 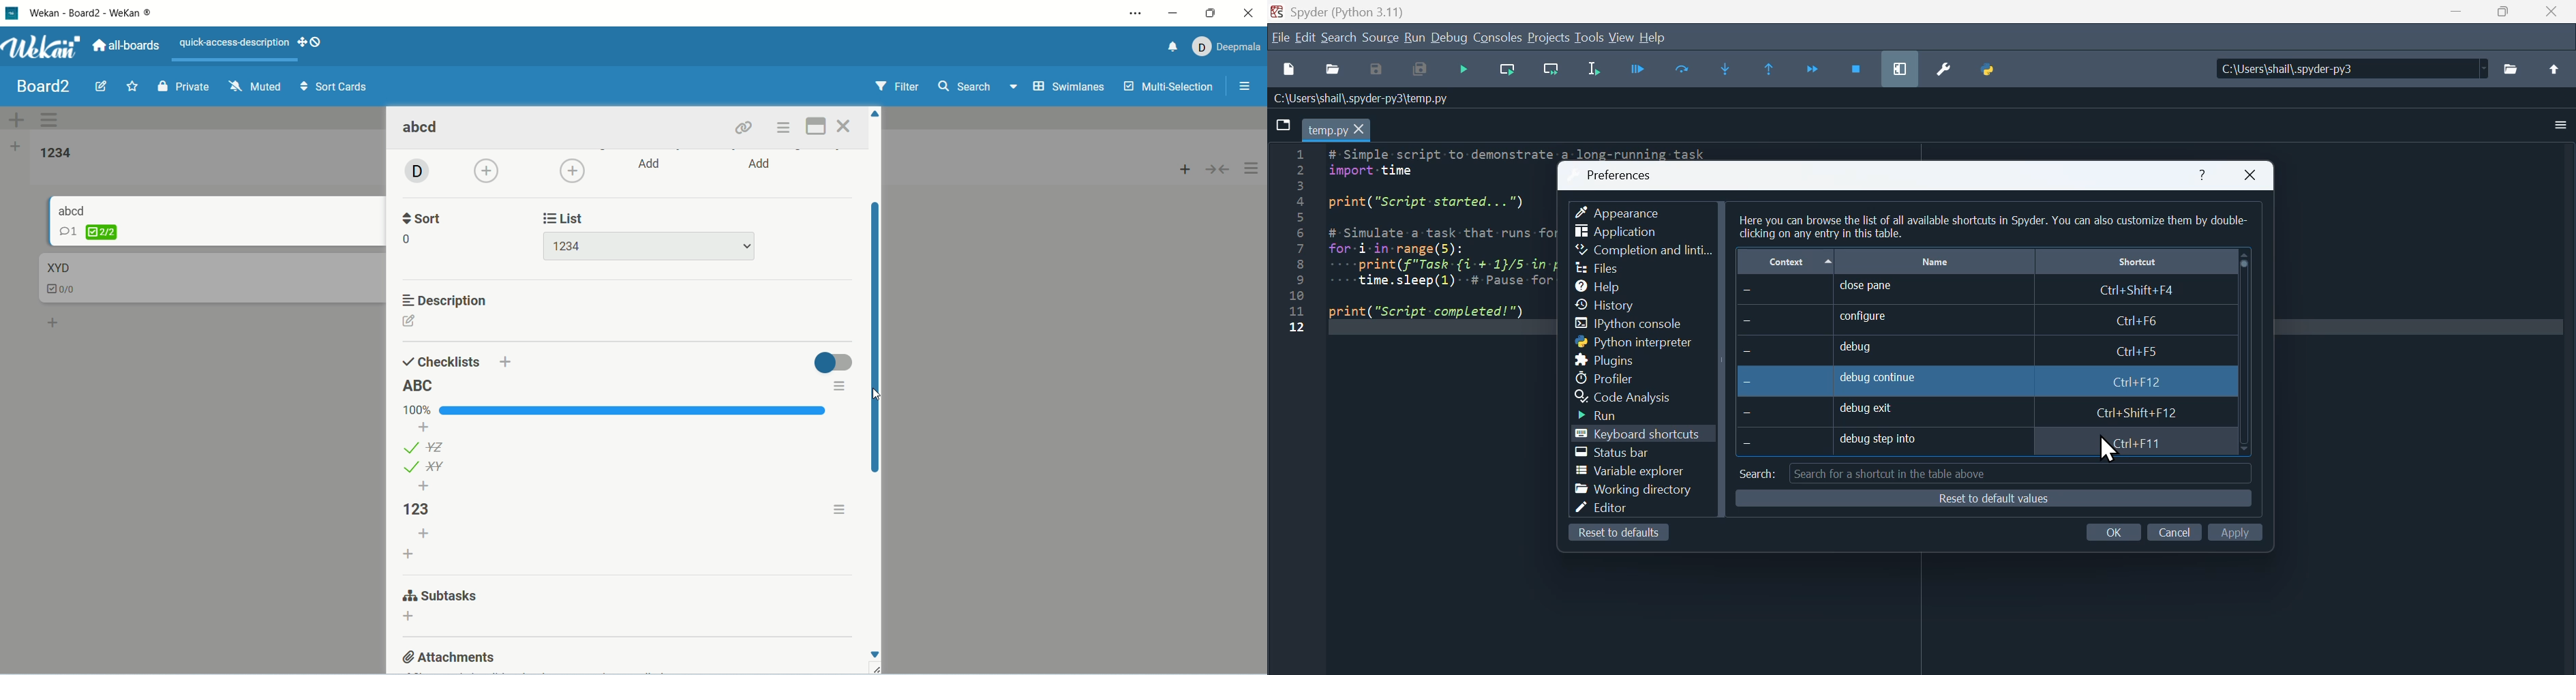 What do you see at coordinates (762, 165) in the screenshot?
I see `add` at bounding box center [762, 165].